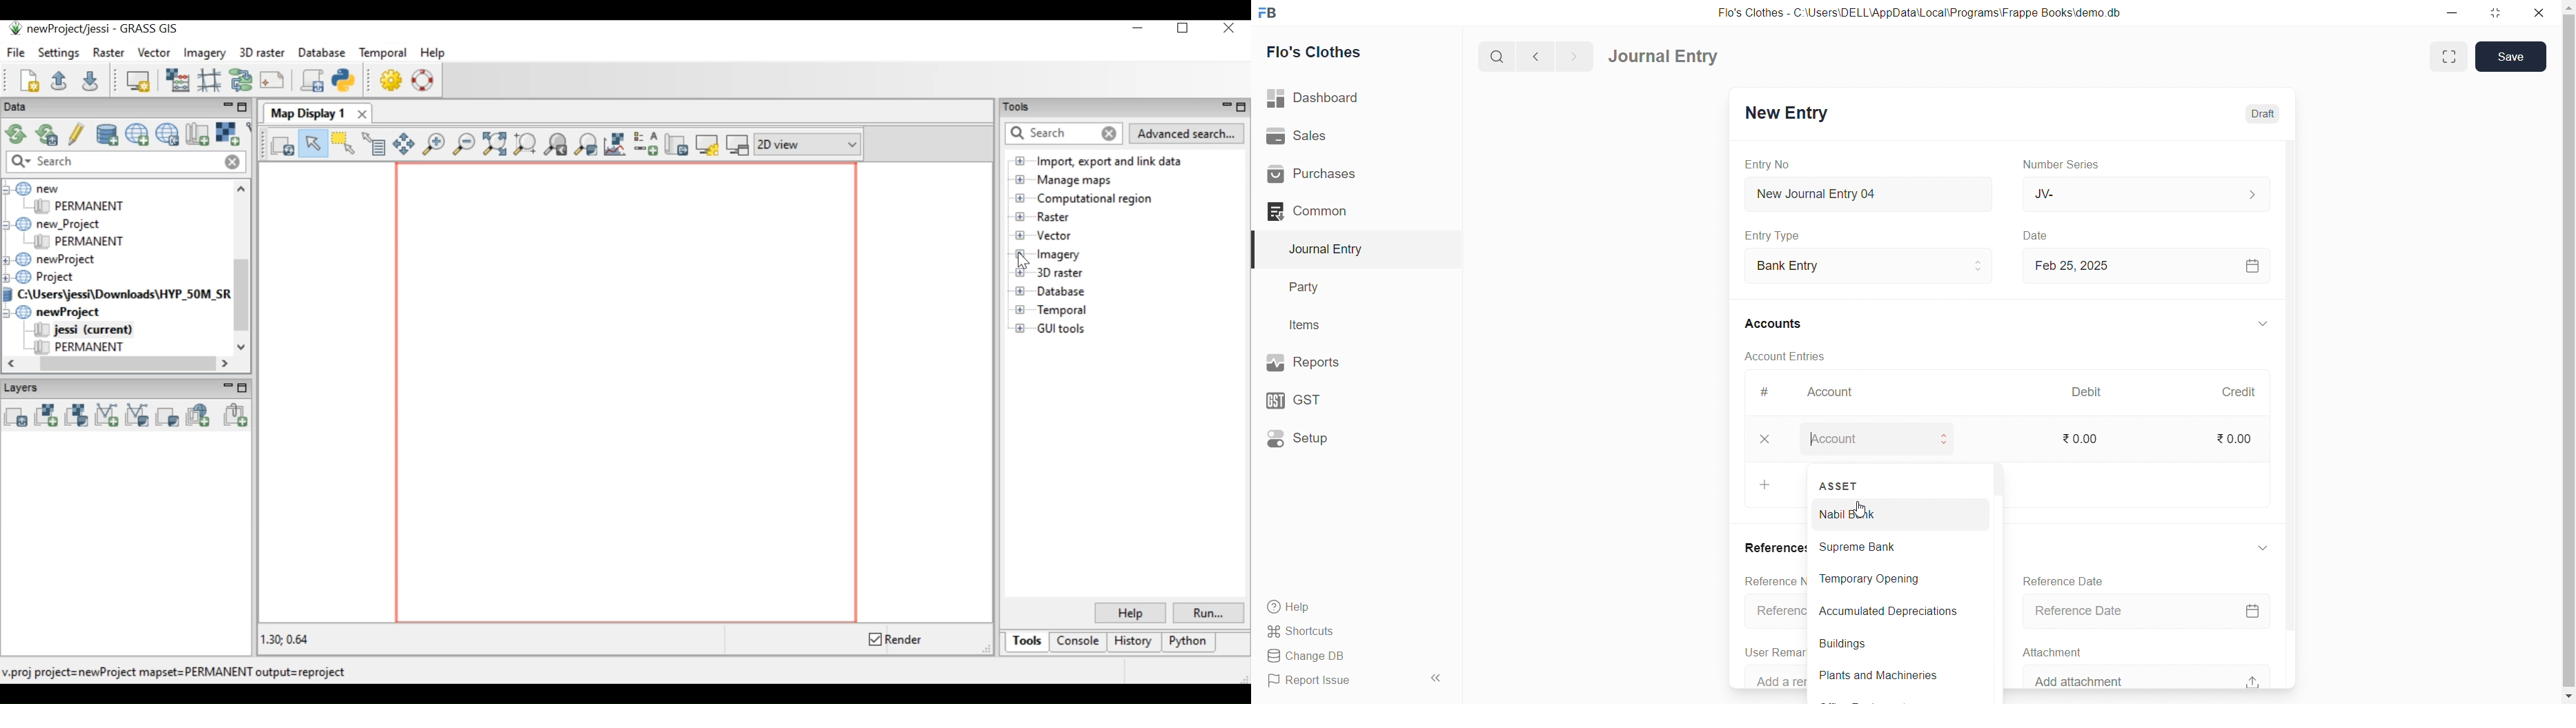  What do you see at coordinates (2542, 12) in the screenshot?
I see `close` at bounding box center [2542, 12].